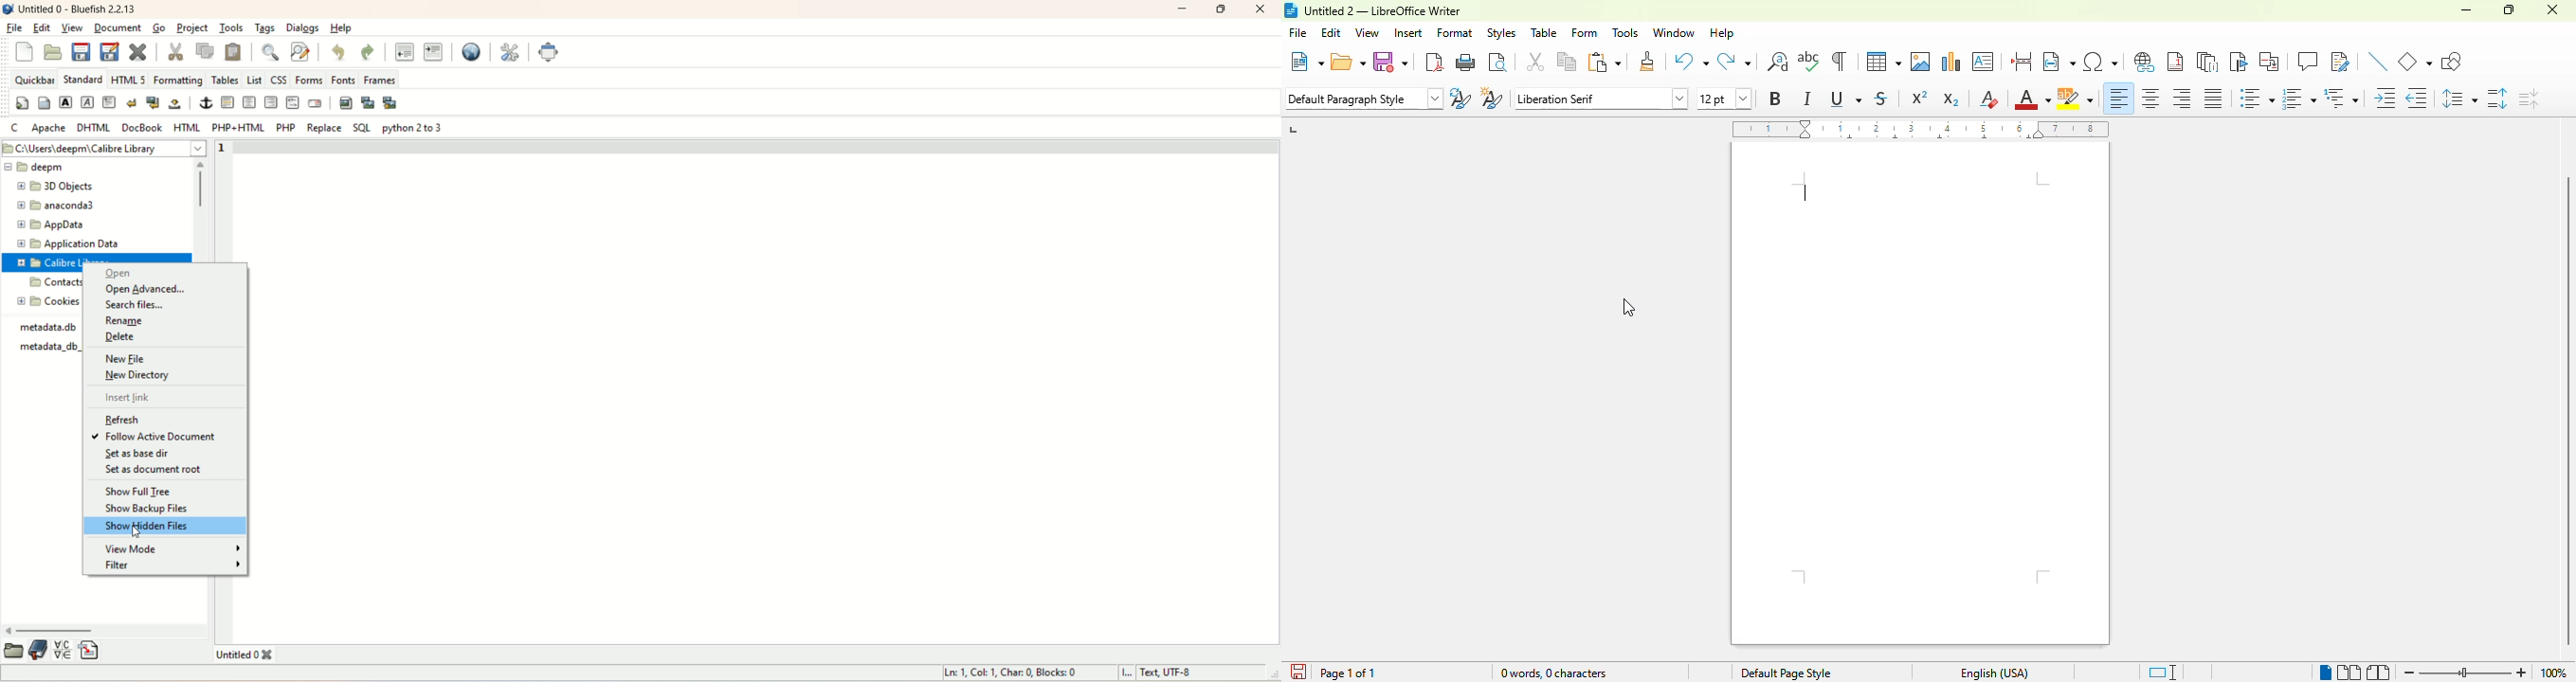 Image resolution: width=2576 pixels, height=700 pixels. Describe the element at coordinates (176, 50) in the screenshot. I see `cut` at that location.